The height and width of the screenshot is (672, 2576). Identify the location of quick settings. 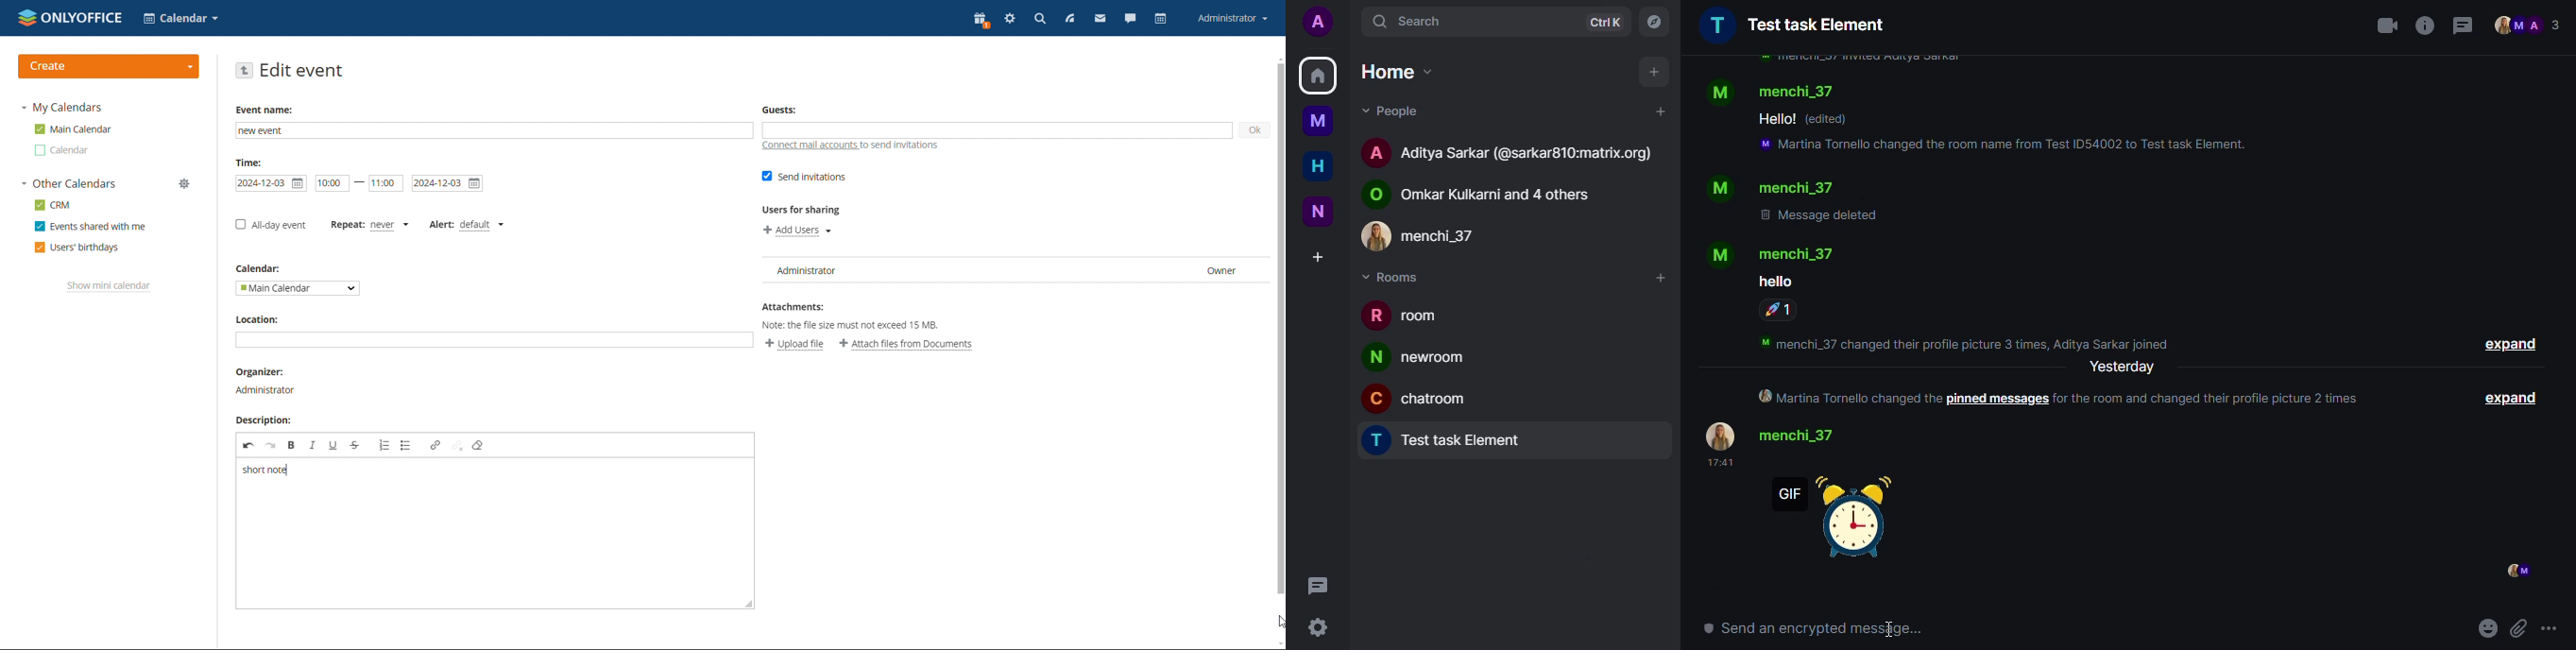
(1310, 627).